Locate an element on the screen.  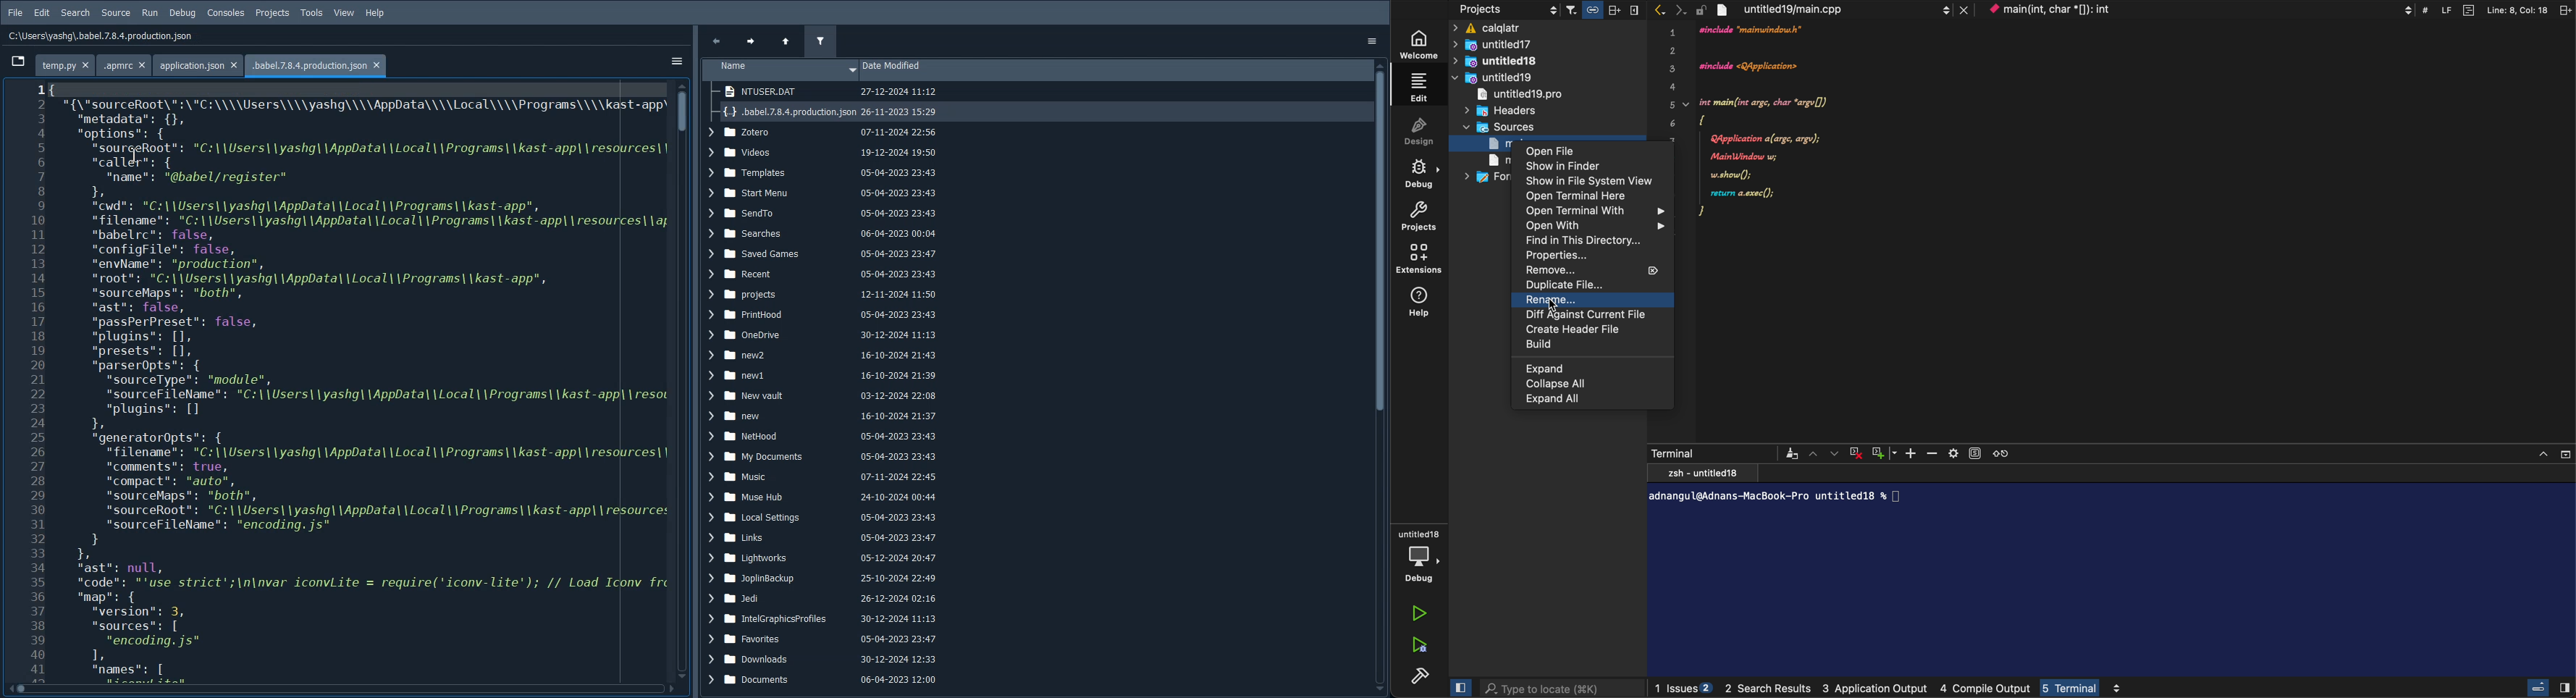
logs is located at coordinates (1897, 689).